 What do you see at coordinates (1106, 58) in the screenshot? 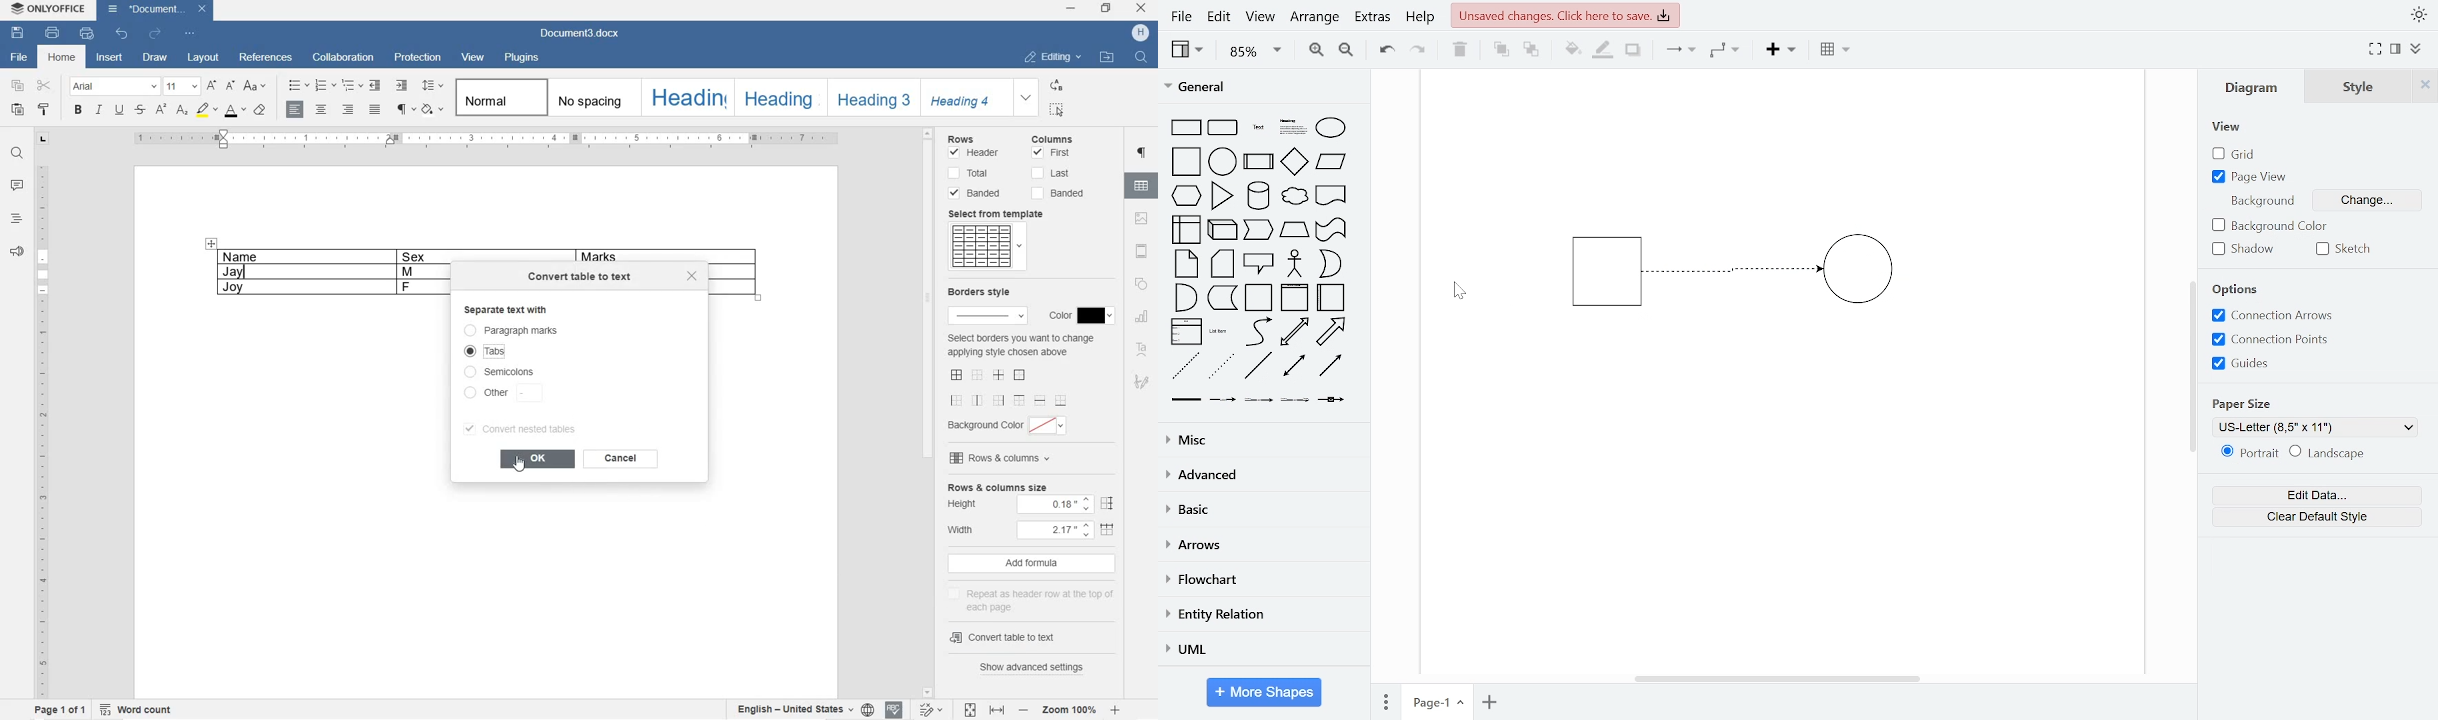
I see `OPEN FILE LOCATION` at bounding box center [1106, 58].